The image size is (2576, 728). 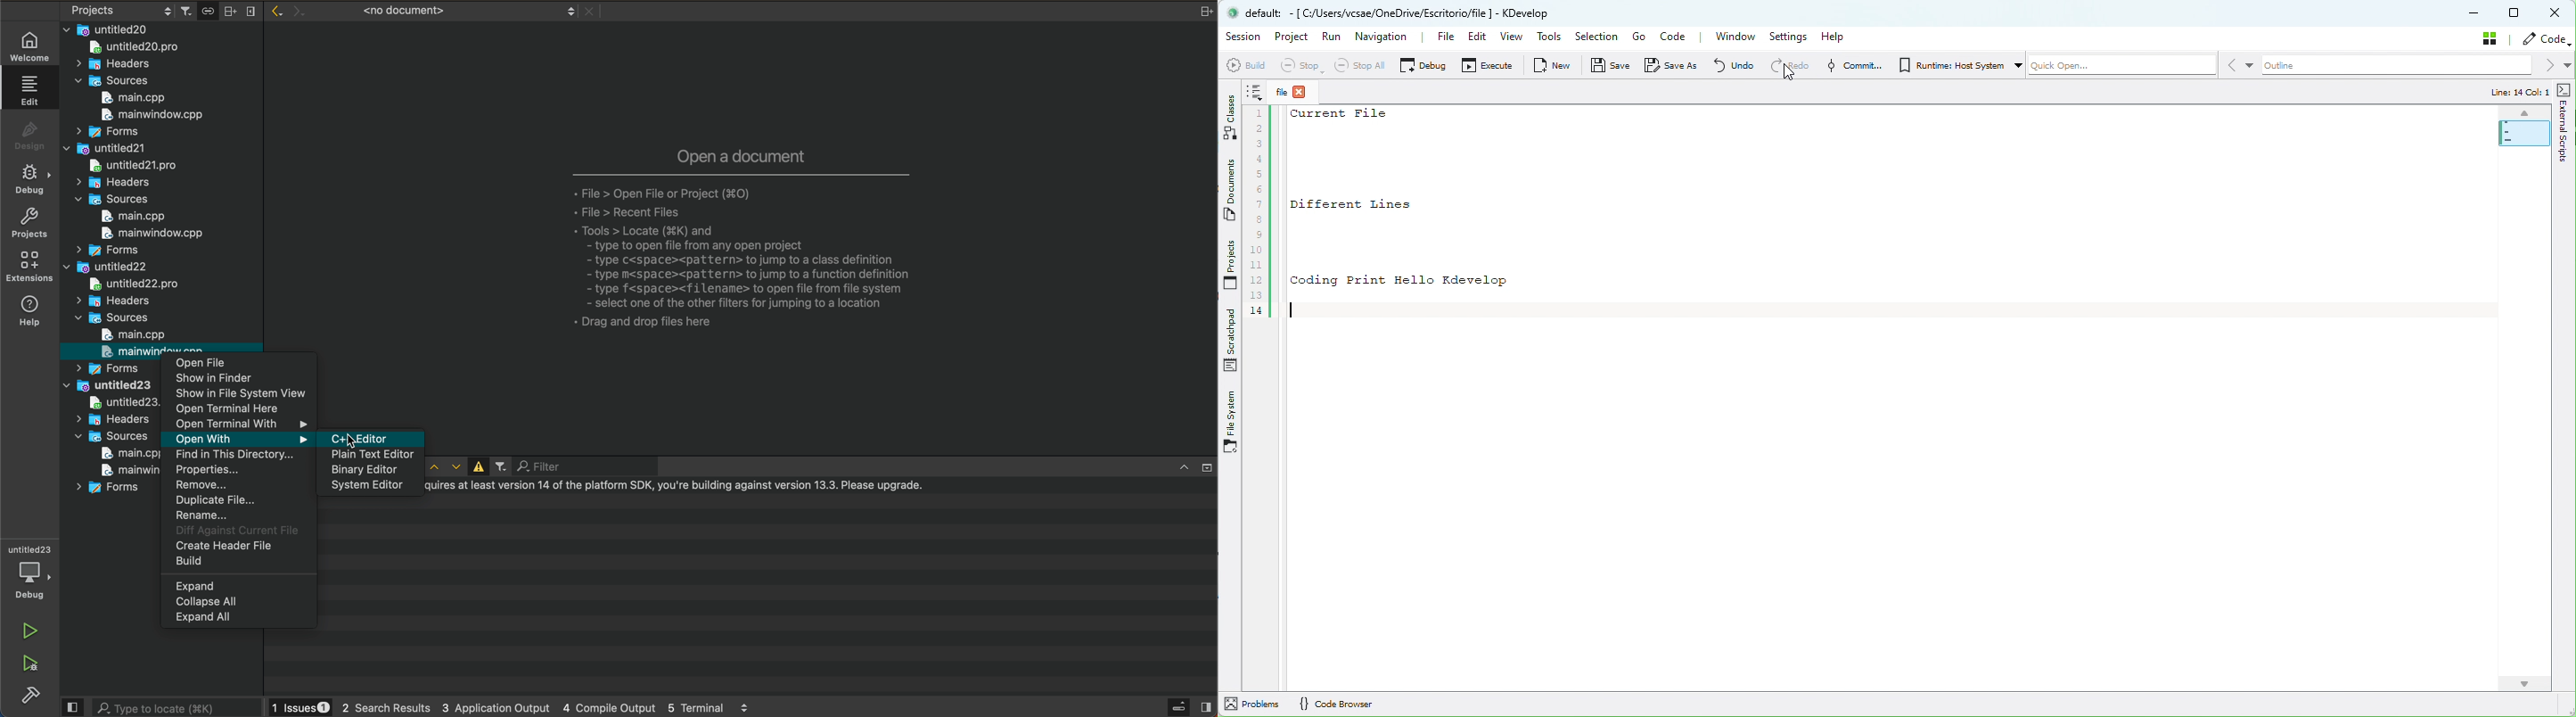 I want to click on mainwindow, so click(x=136, y=352).